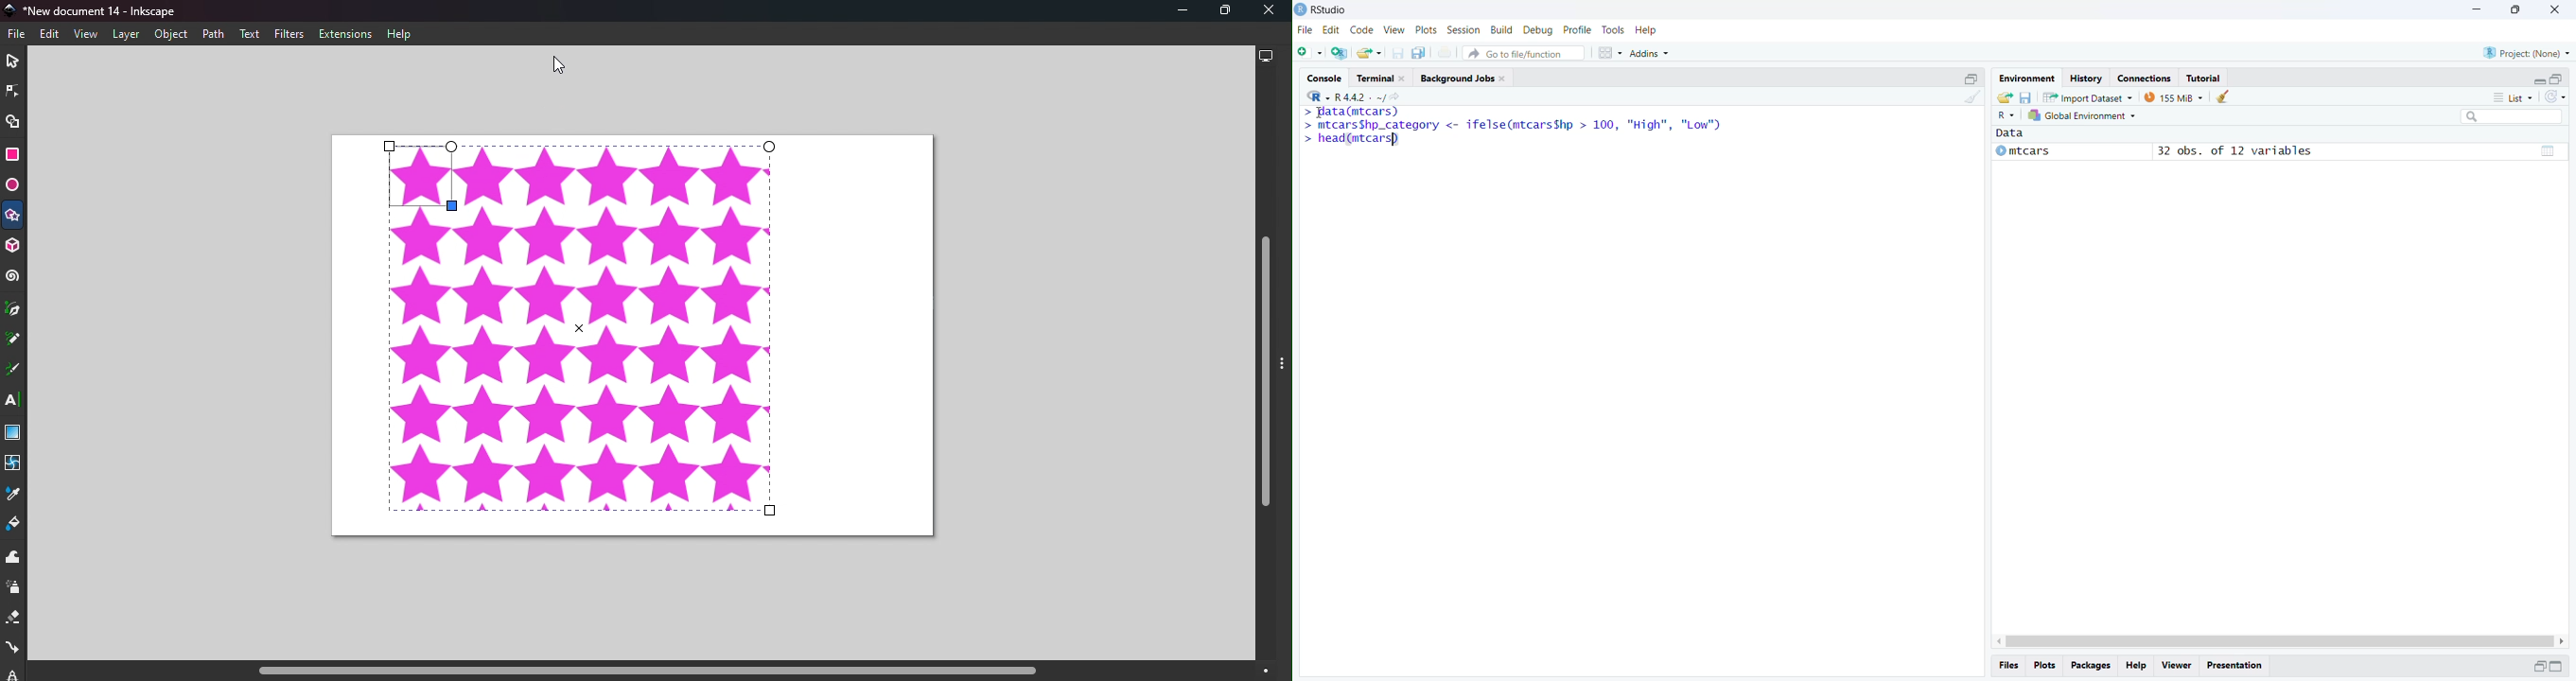  I want to click on Open an existing file (Ctrl + O), so click(1371, 53).